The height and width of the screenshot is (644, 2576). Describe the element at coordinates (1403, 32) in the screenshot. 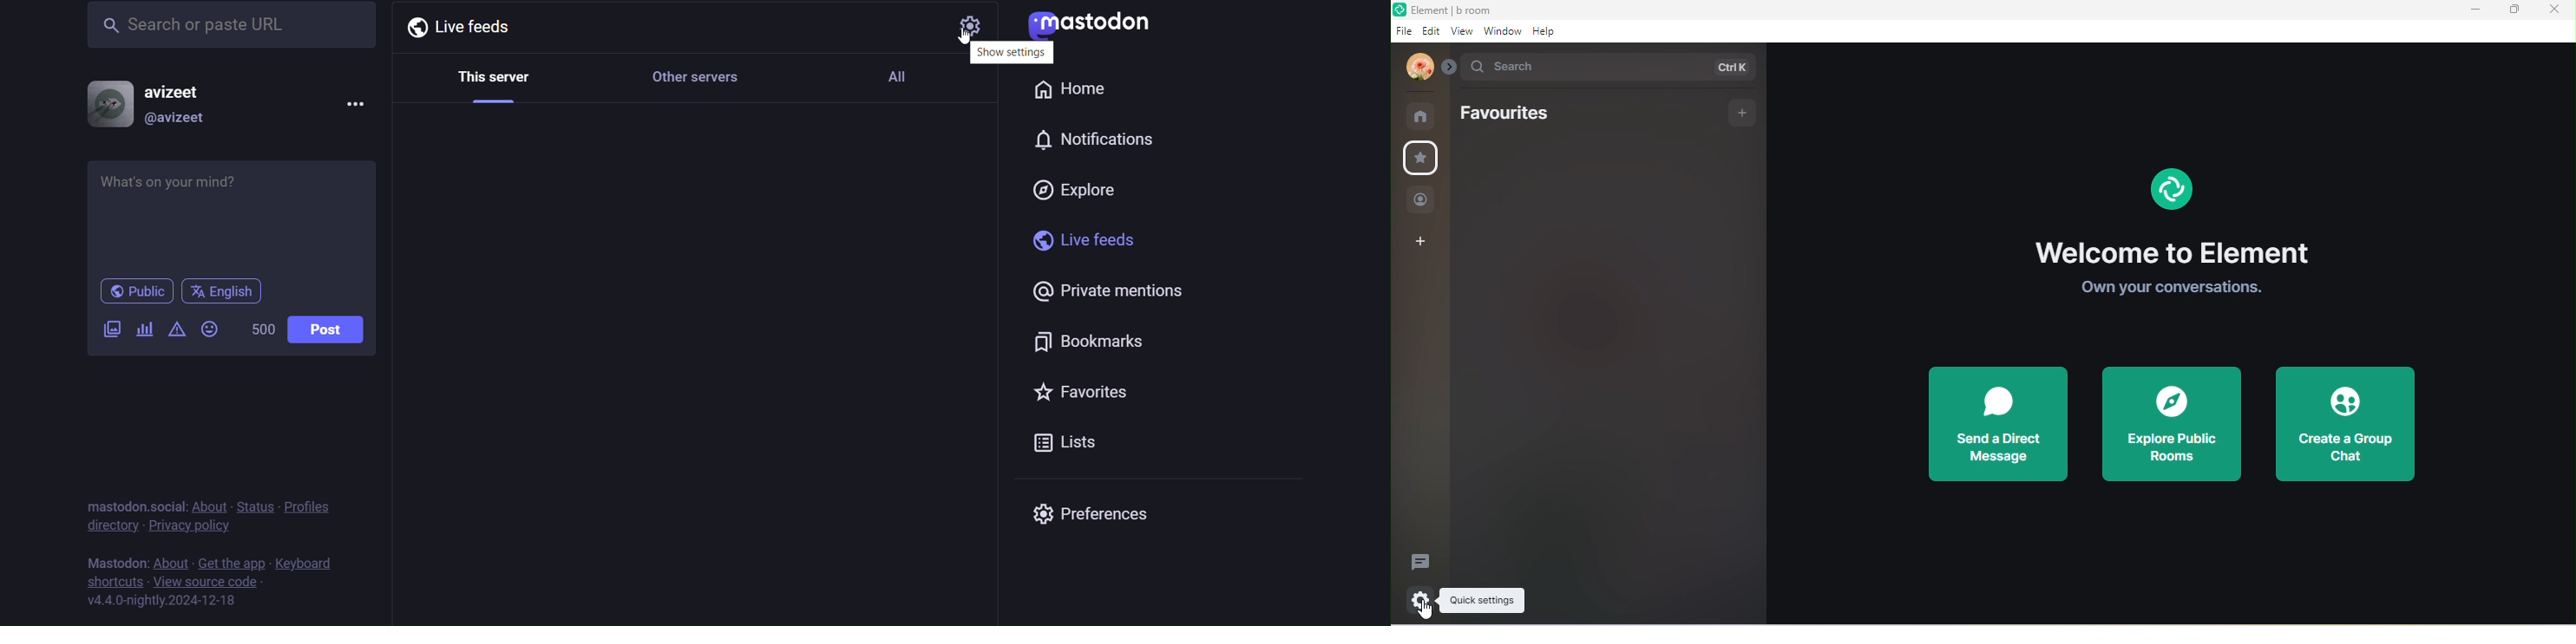

I see `file` at that location.